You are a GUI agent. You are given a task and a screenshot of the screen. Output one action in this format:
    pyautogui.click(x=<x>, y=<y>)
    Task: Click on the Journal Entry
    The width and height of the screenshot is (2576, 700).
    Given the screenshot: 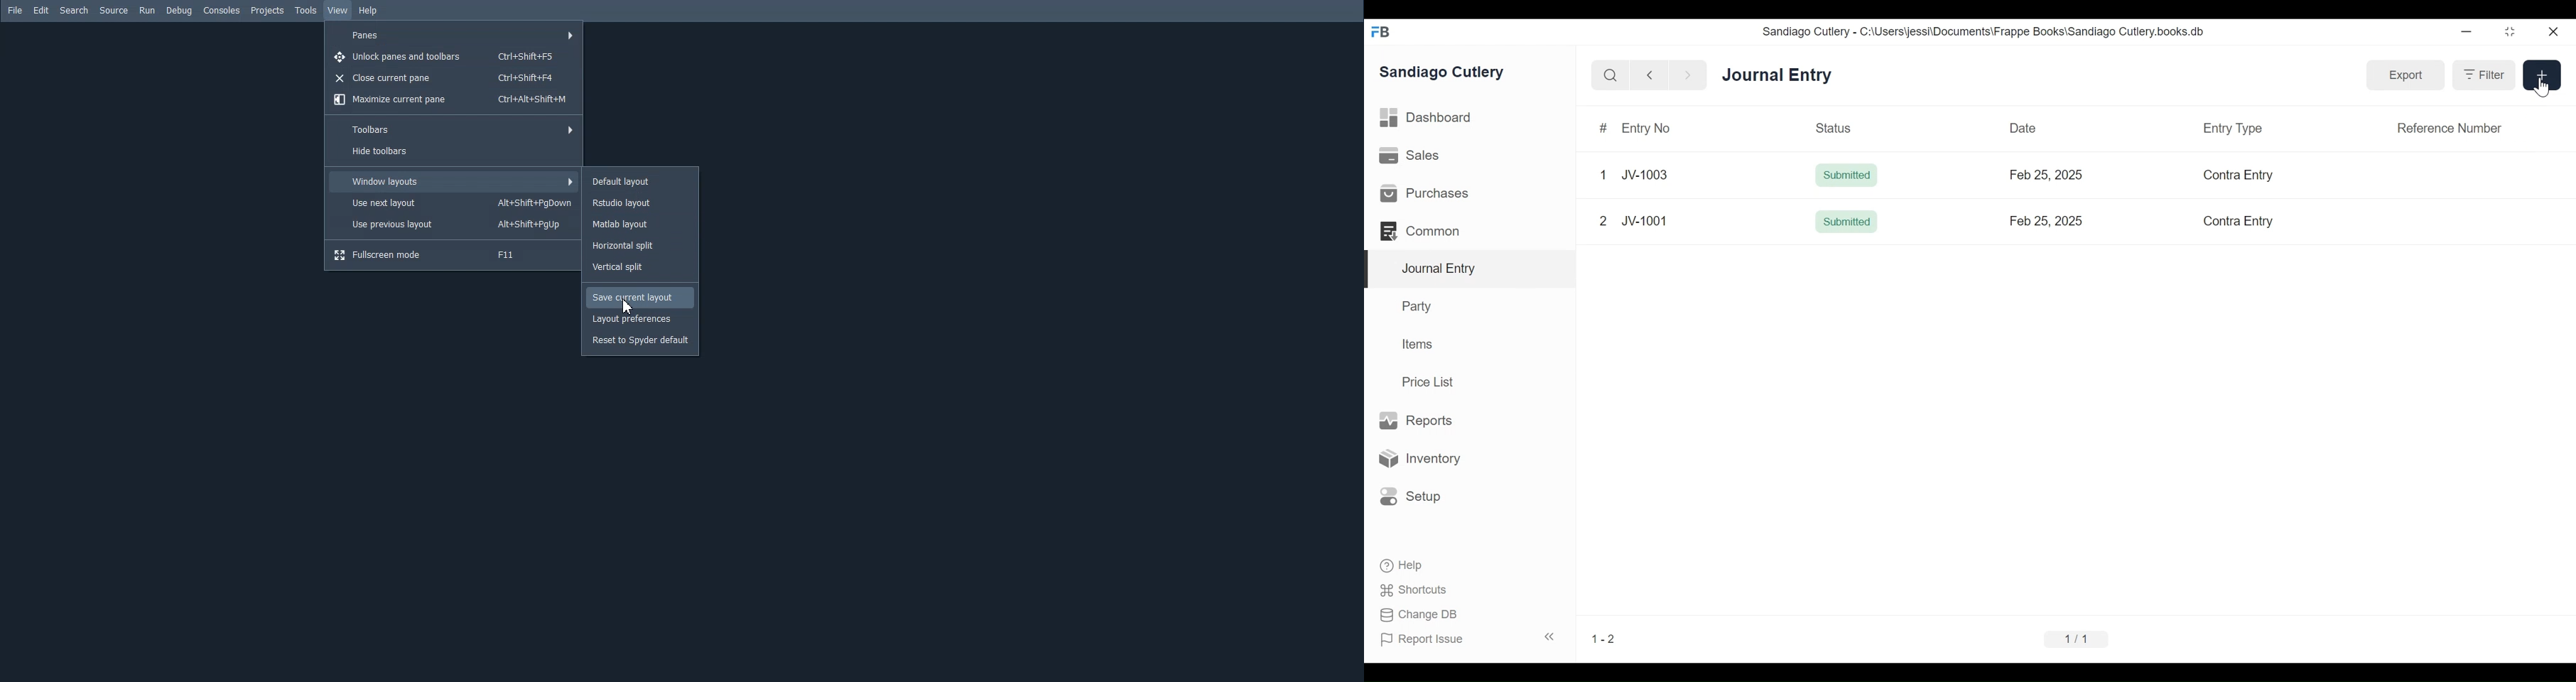 What is the action you would take?
    pyautogui.click(x=1468, y=270)
    